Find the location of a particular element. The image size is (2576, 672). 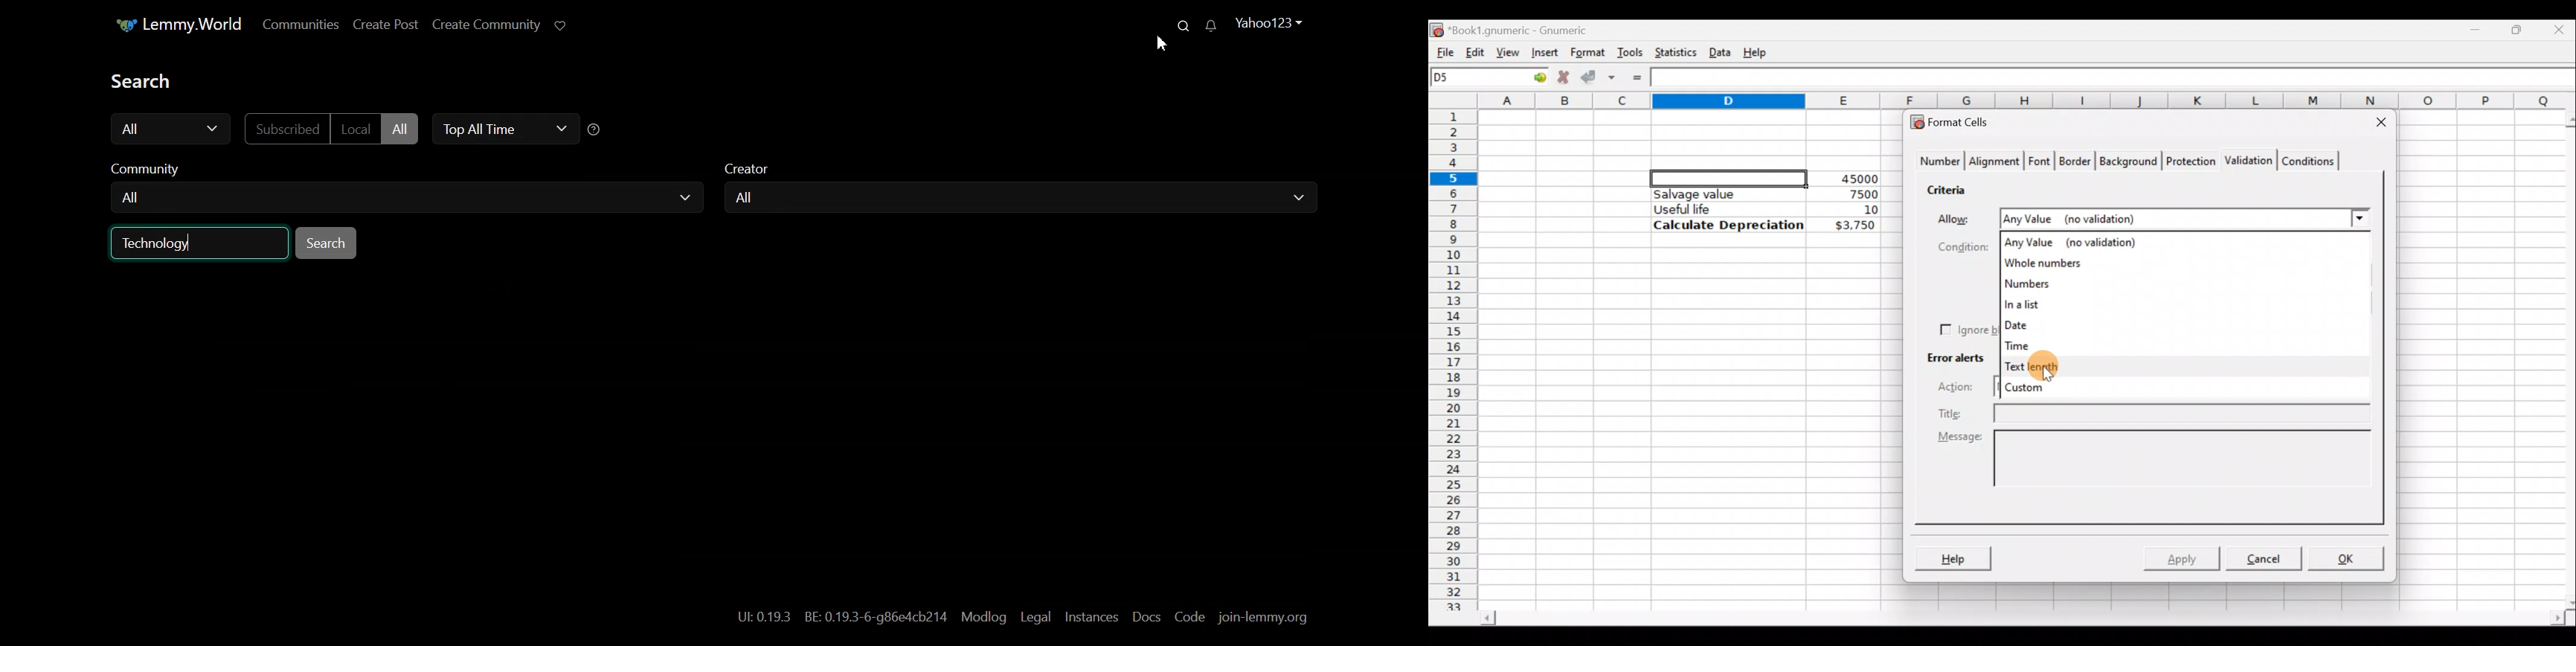

Search is located at coordinates (1180, 26).